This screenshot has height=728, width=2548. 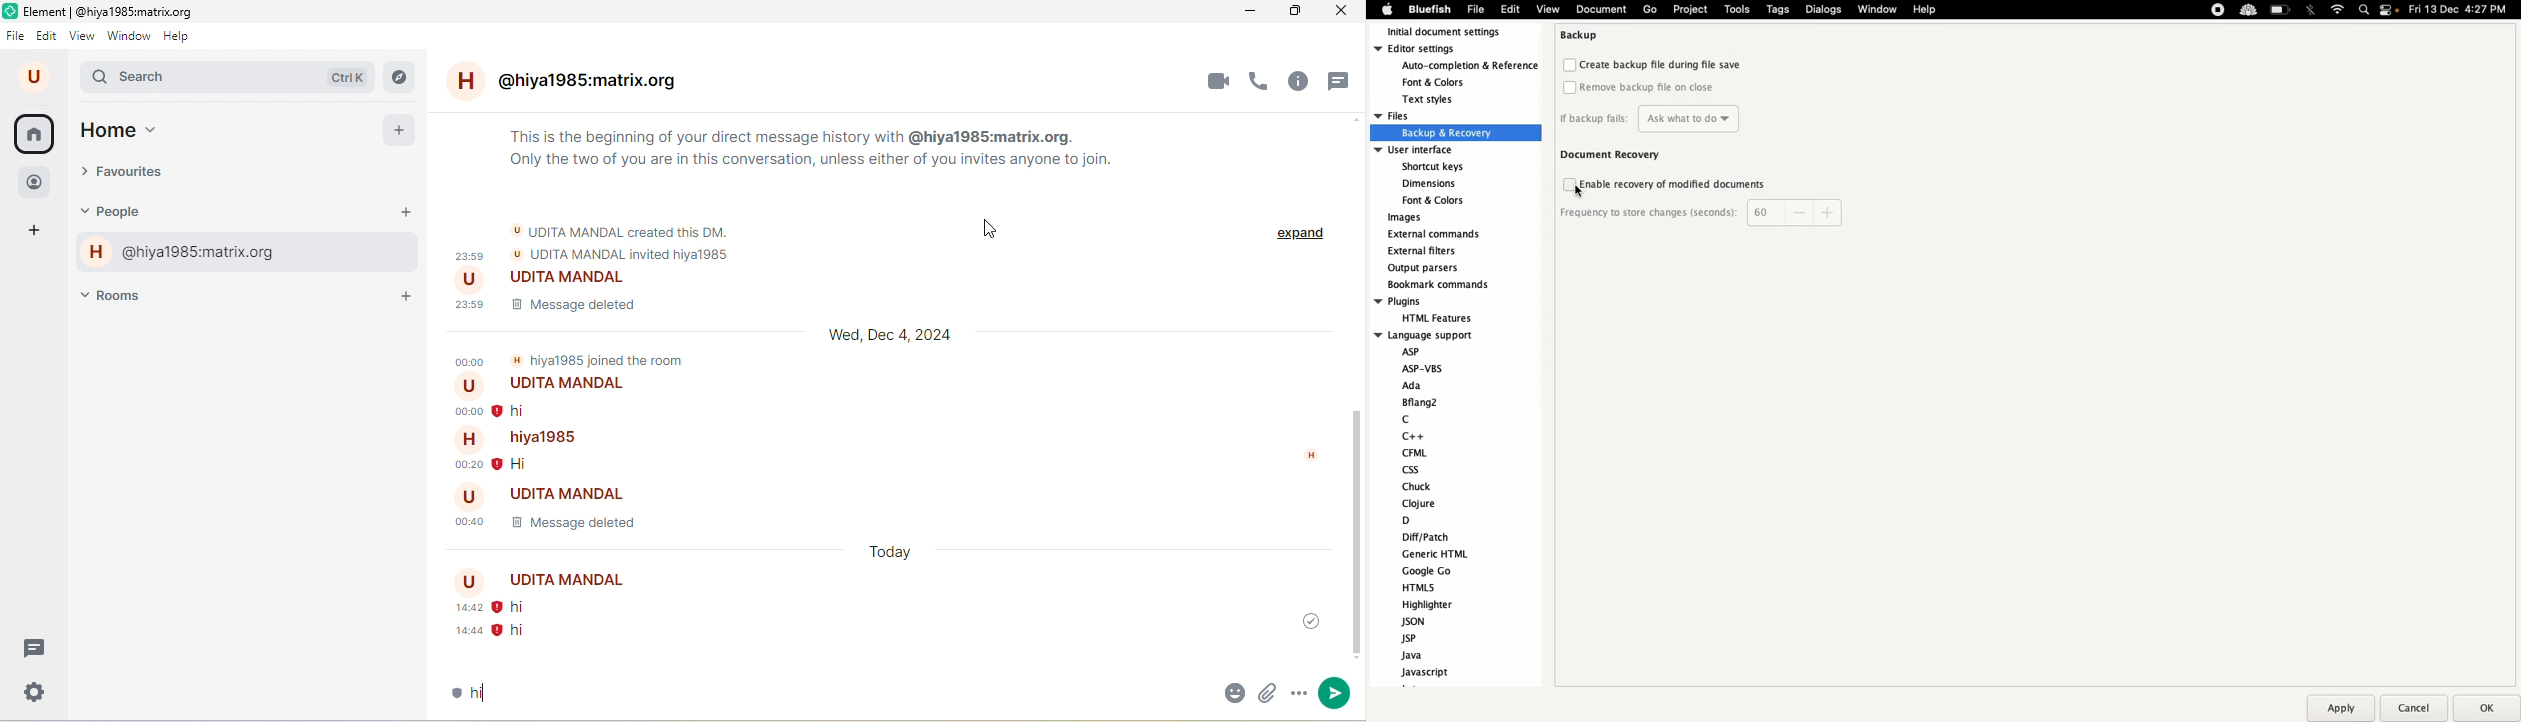 What do you see at coordinates (623, 229) in the screenshot?
I see `udita mandal created this dm` at bounding box center [623, 229].